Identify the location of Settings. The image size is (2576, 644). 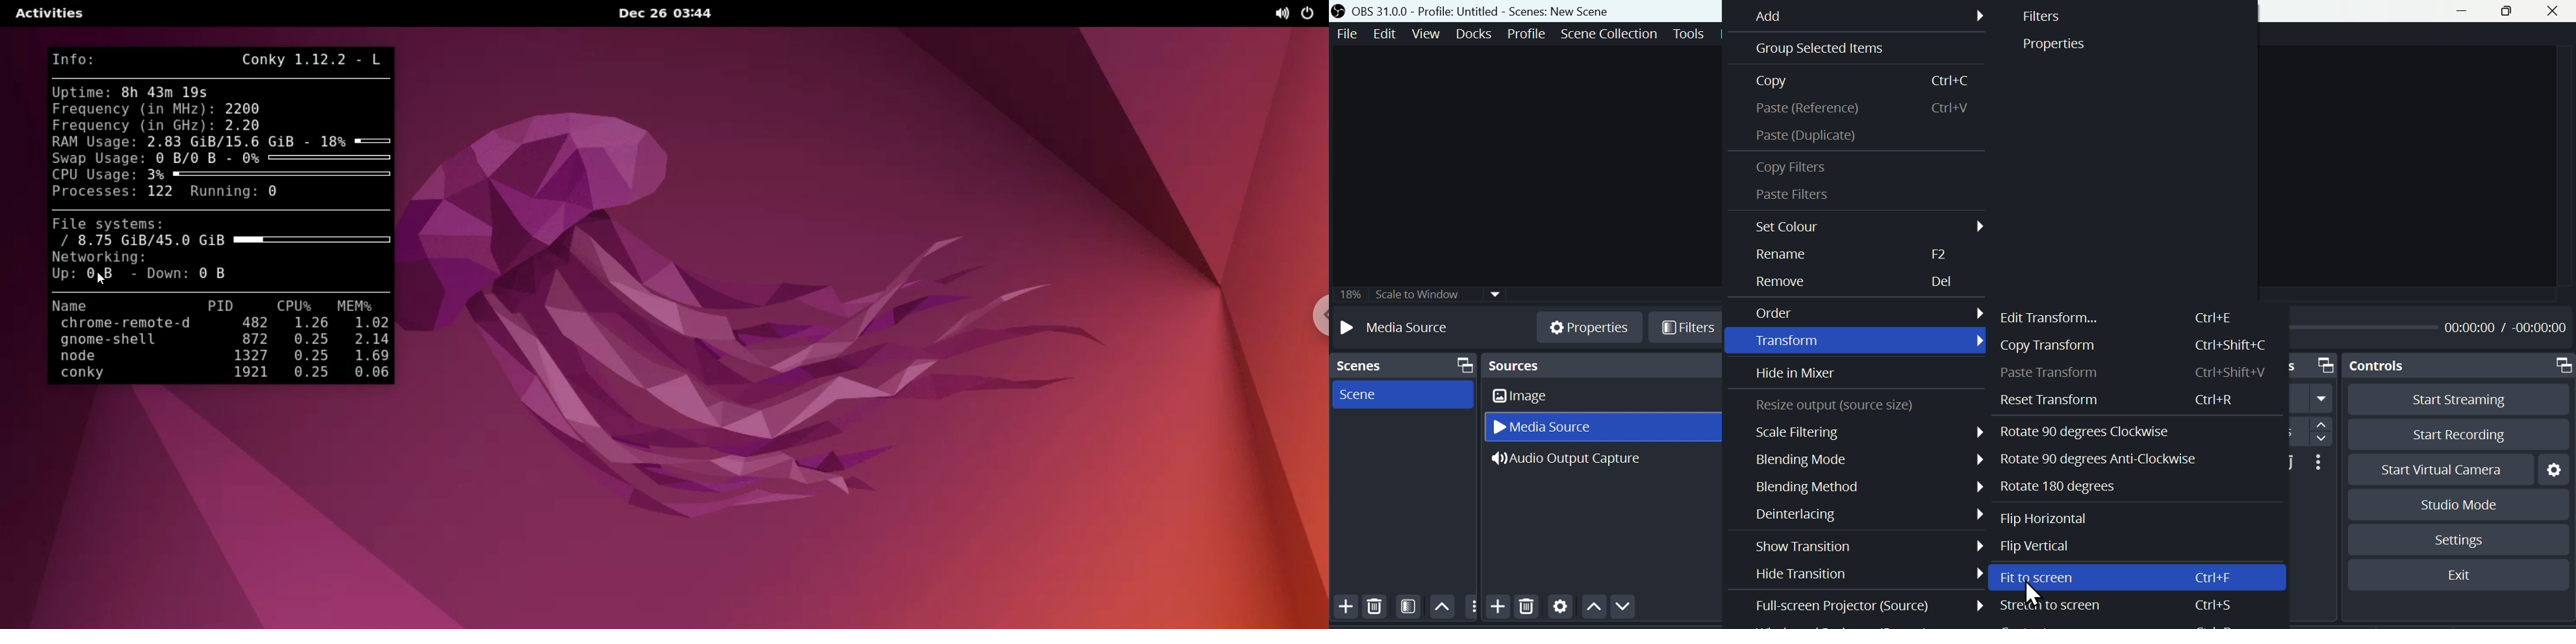
(2460, 540).